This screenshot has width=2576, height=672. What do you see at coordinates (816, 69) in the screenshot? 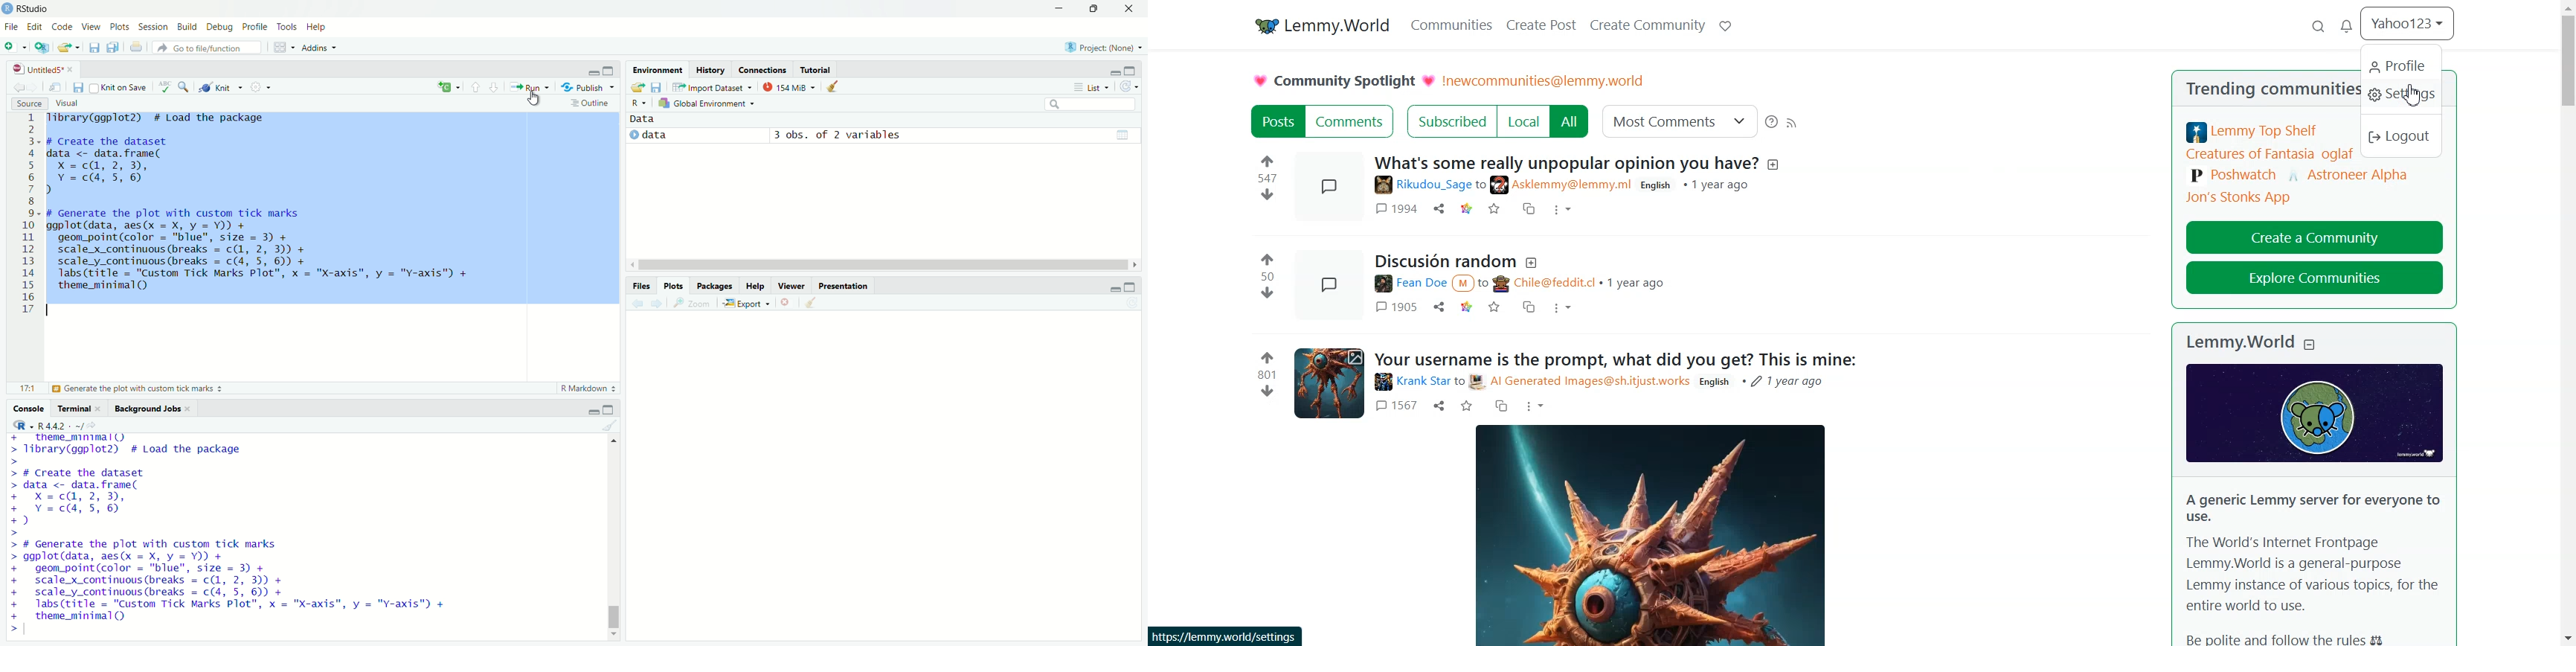
I see `tutorial` at bounding box center [816, 69].